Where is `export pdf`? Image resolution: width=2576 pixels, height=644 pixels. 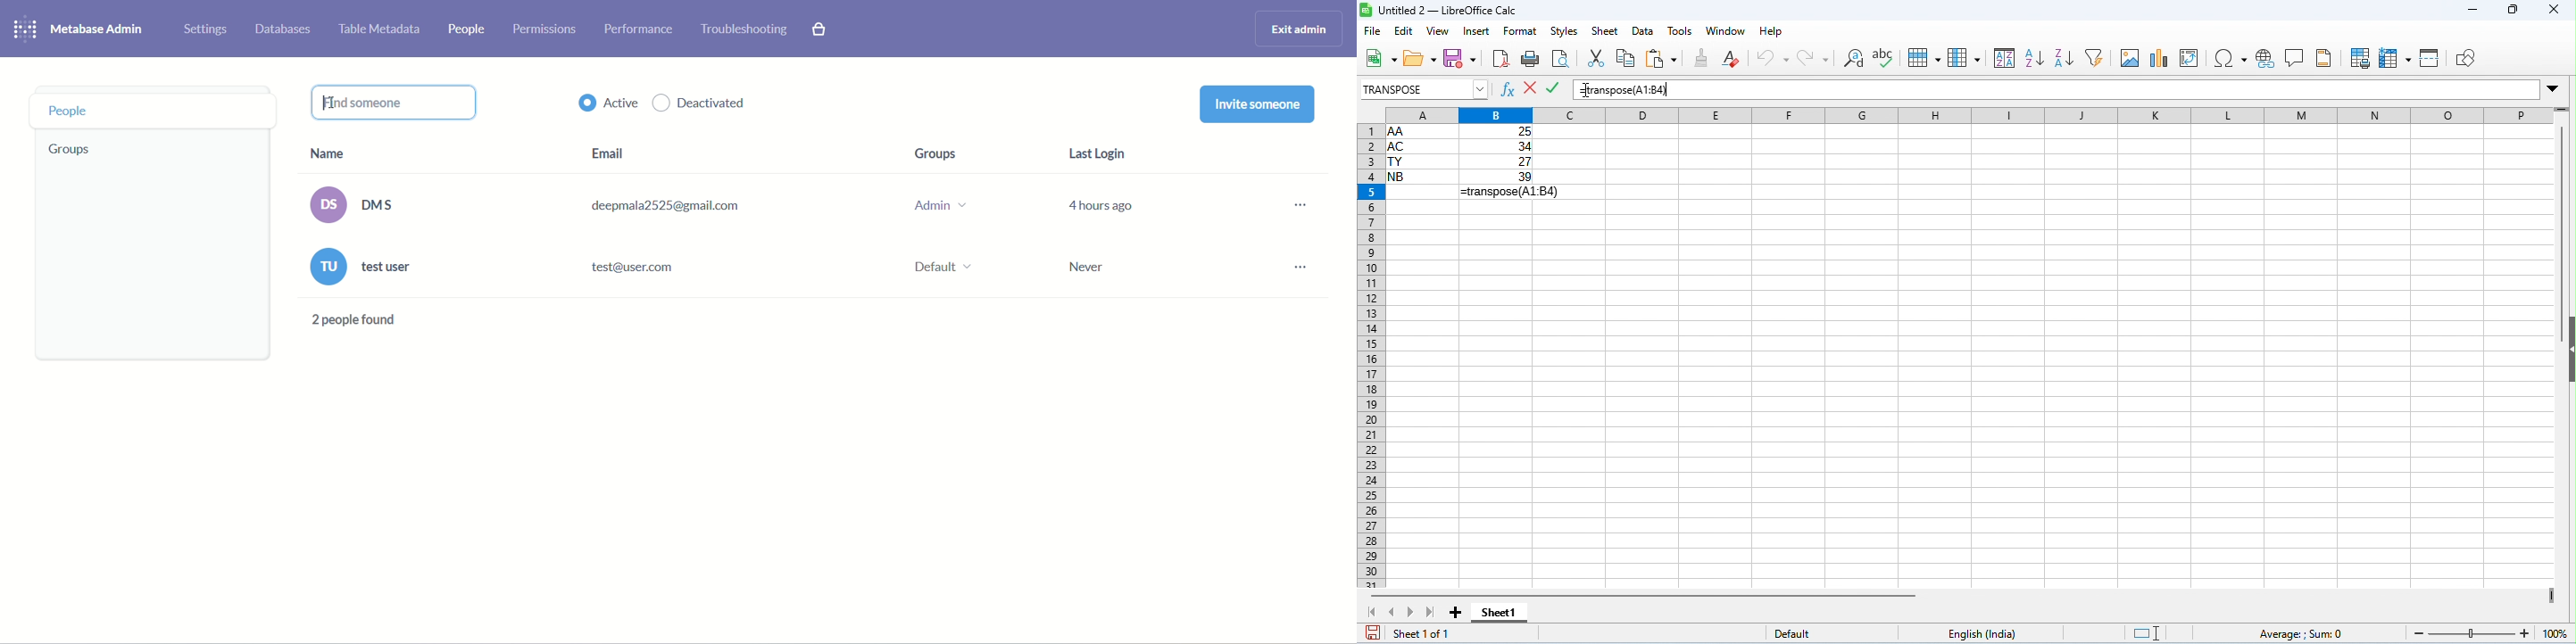
export pdf is located at coordinates (1500, 59).